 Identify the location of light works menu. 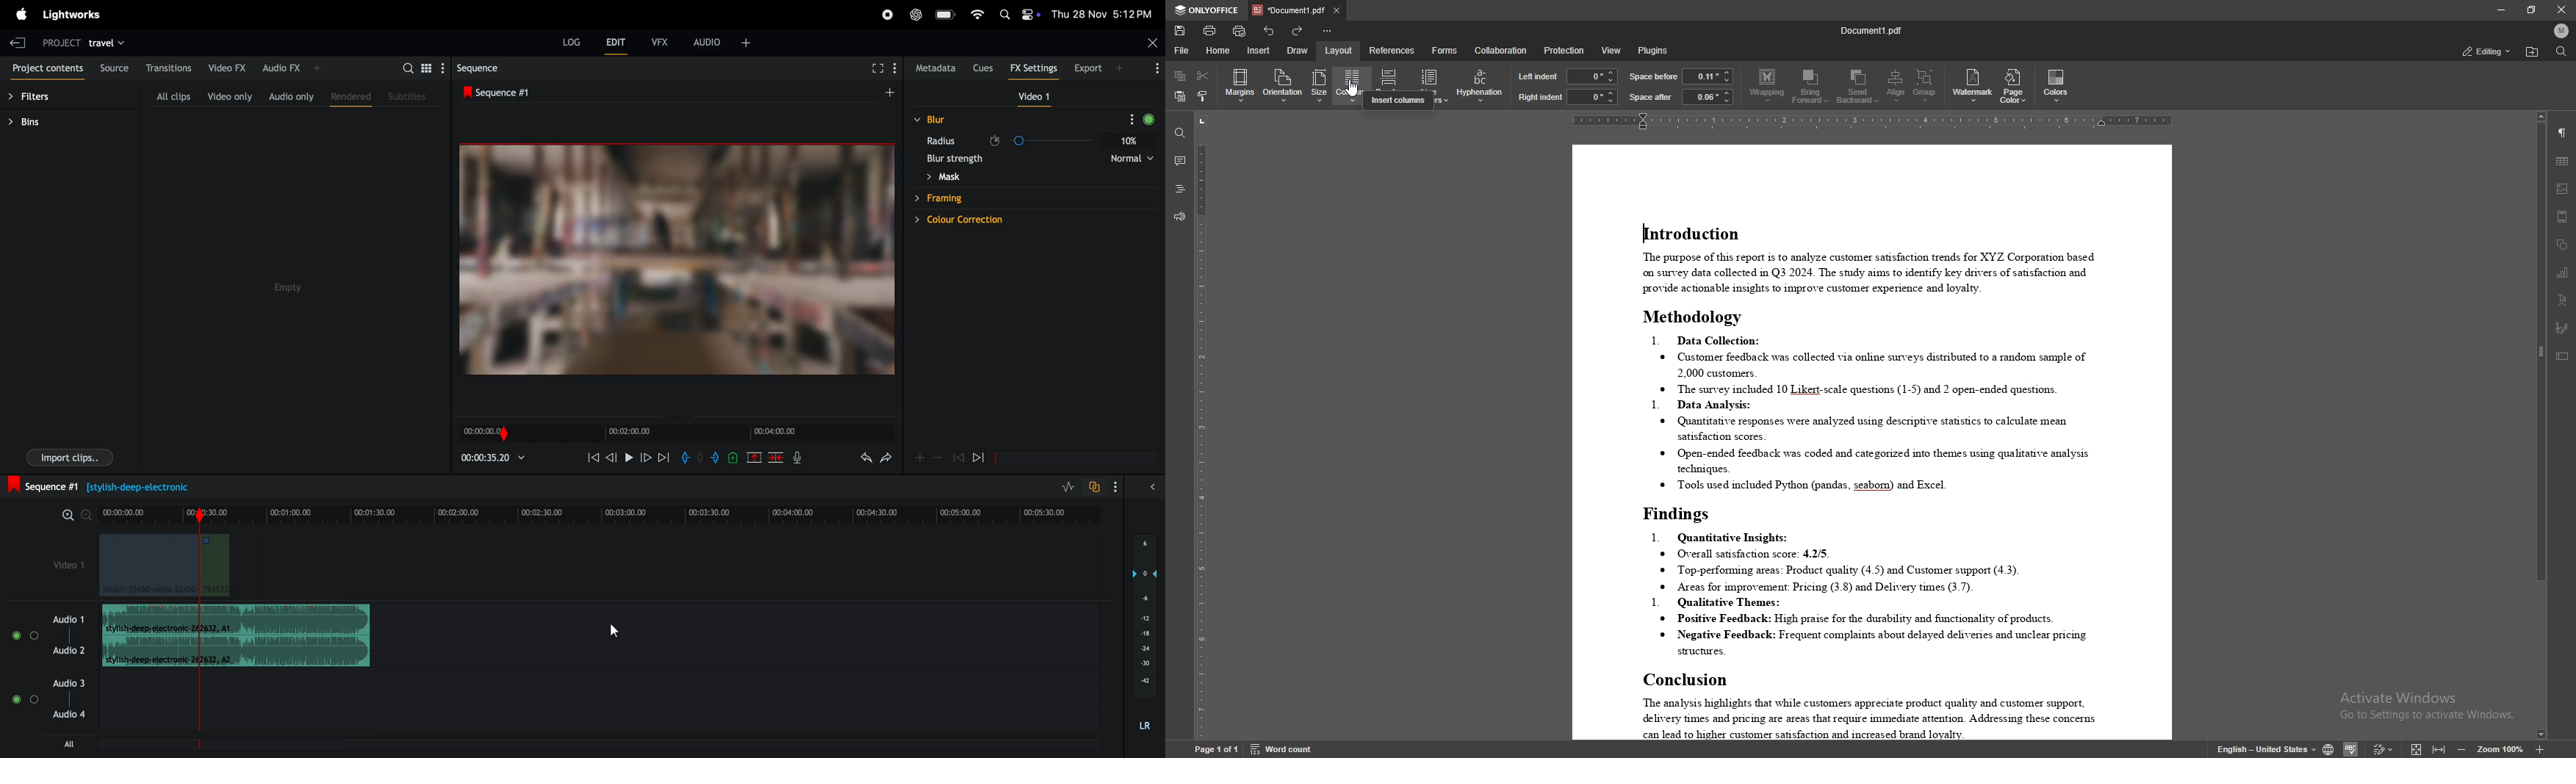
(71, 13).